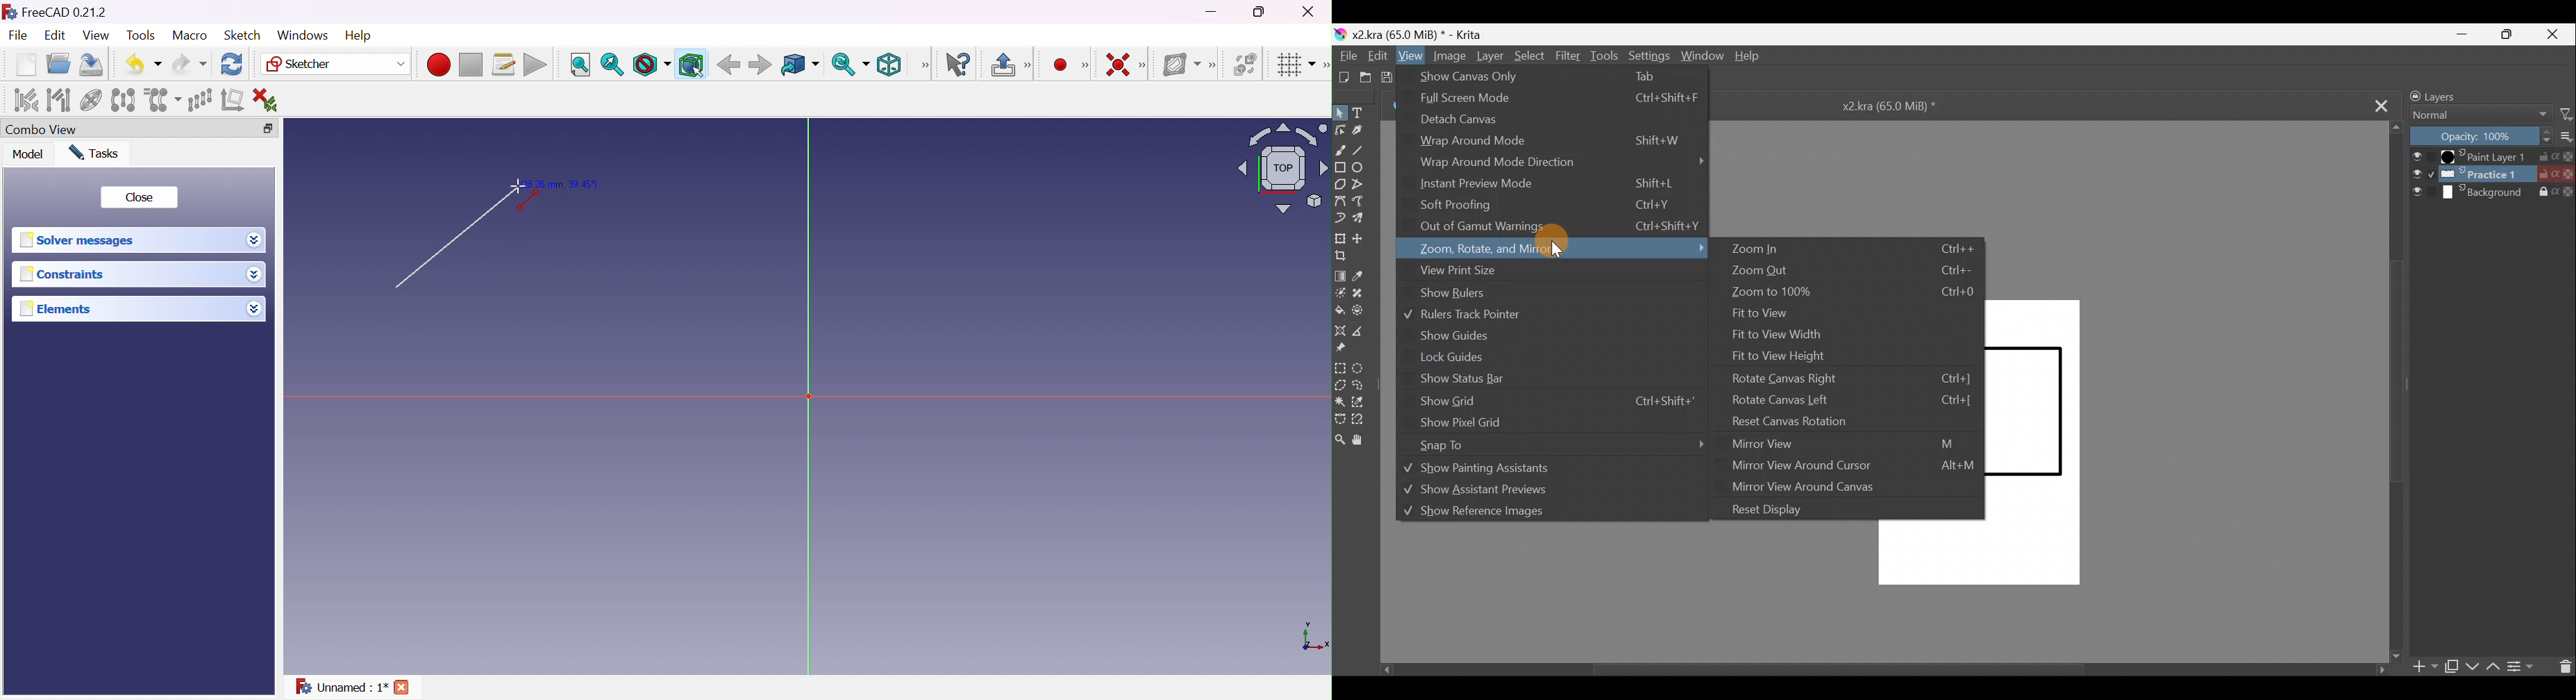 This screenshot has width=2576, height=700. I want to click on Line tool, so click(1364, 148).